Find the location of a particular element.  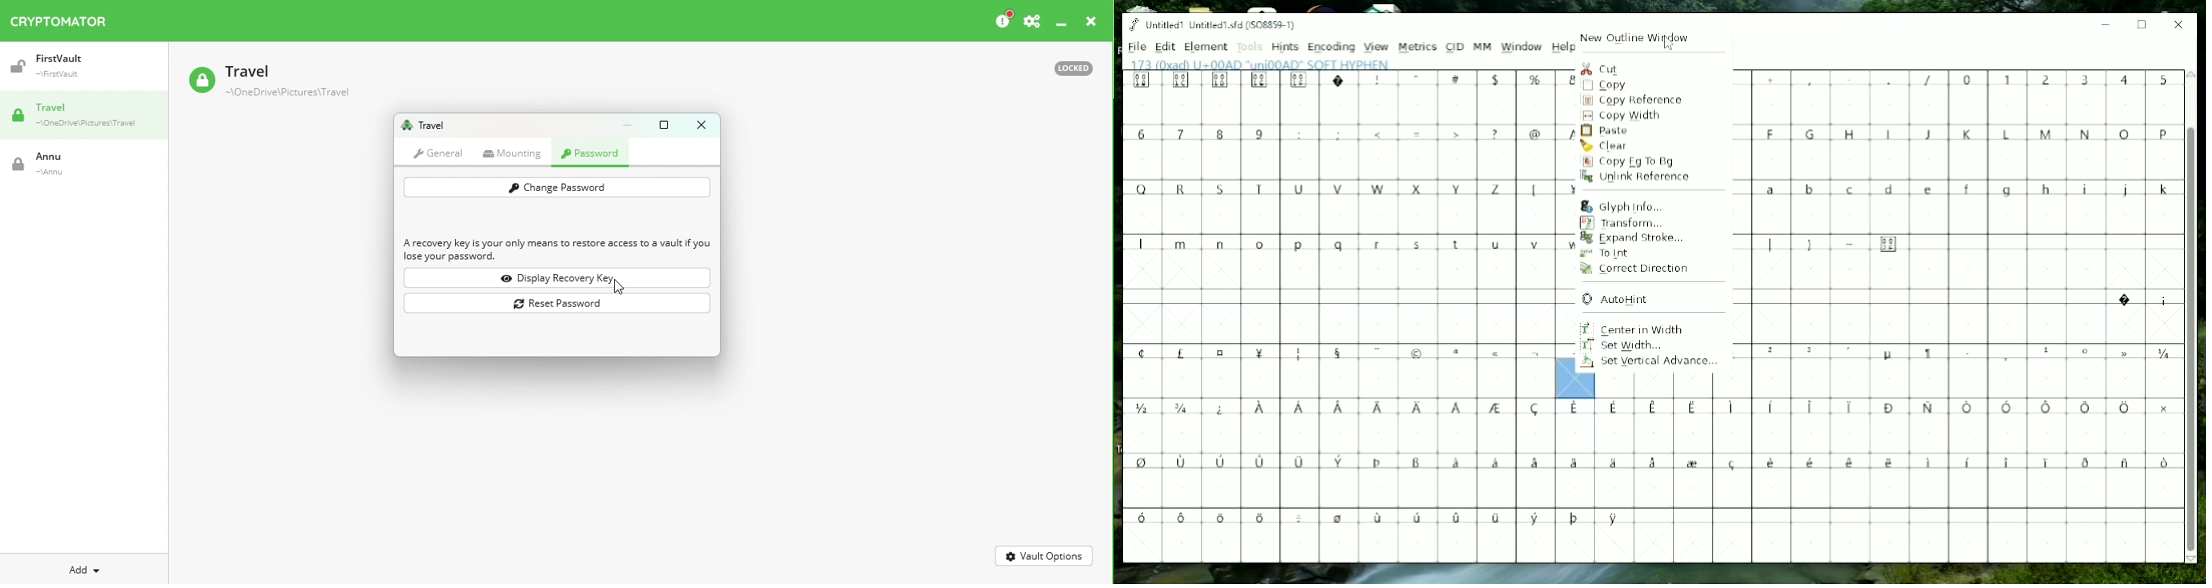

Set Vertical Advance is located at coordinates (1652, 362).